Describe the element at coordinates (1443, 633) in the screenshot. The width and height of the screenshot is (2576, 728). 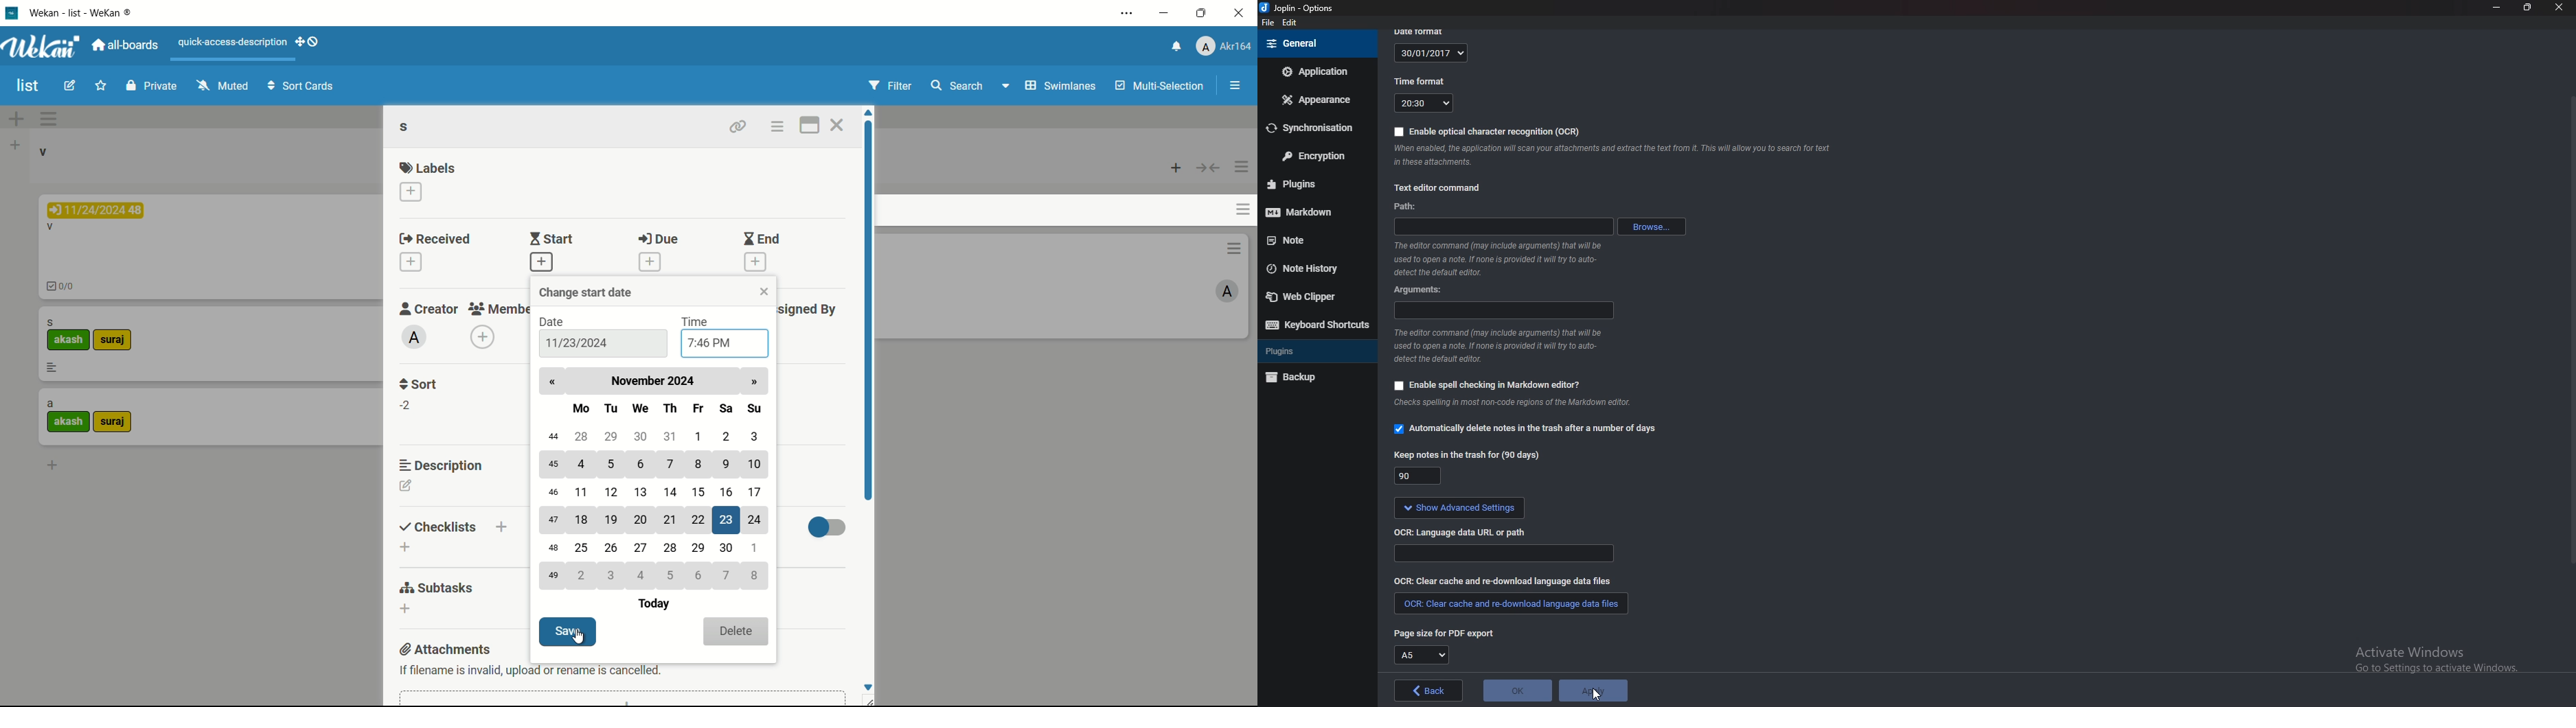
I see `page size for pdf export` at that location.